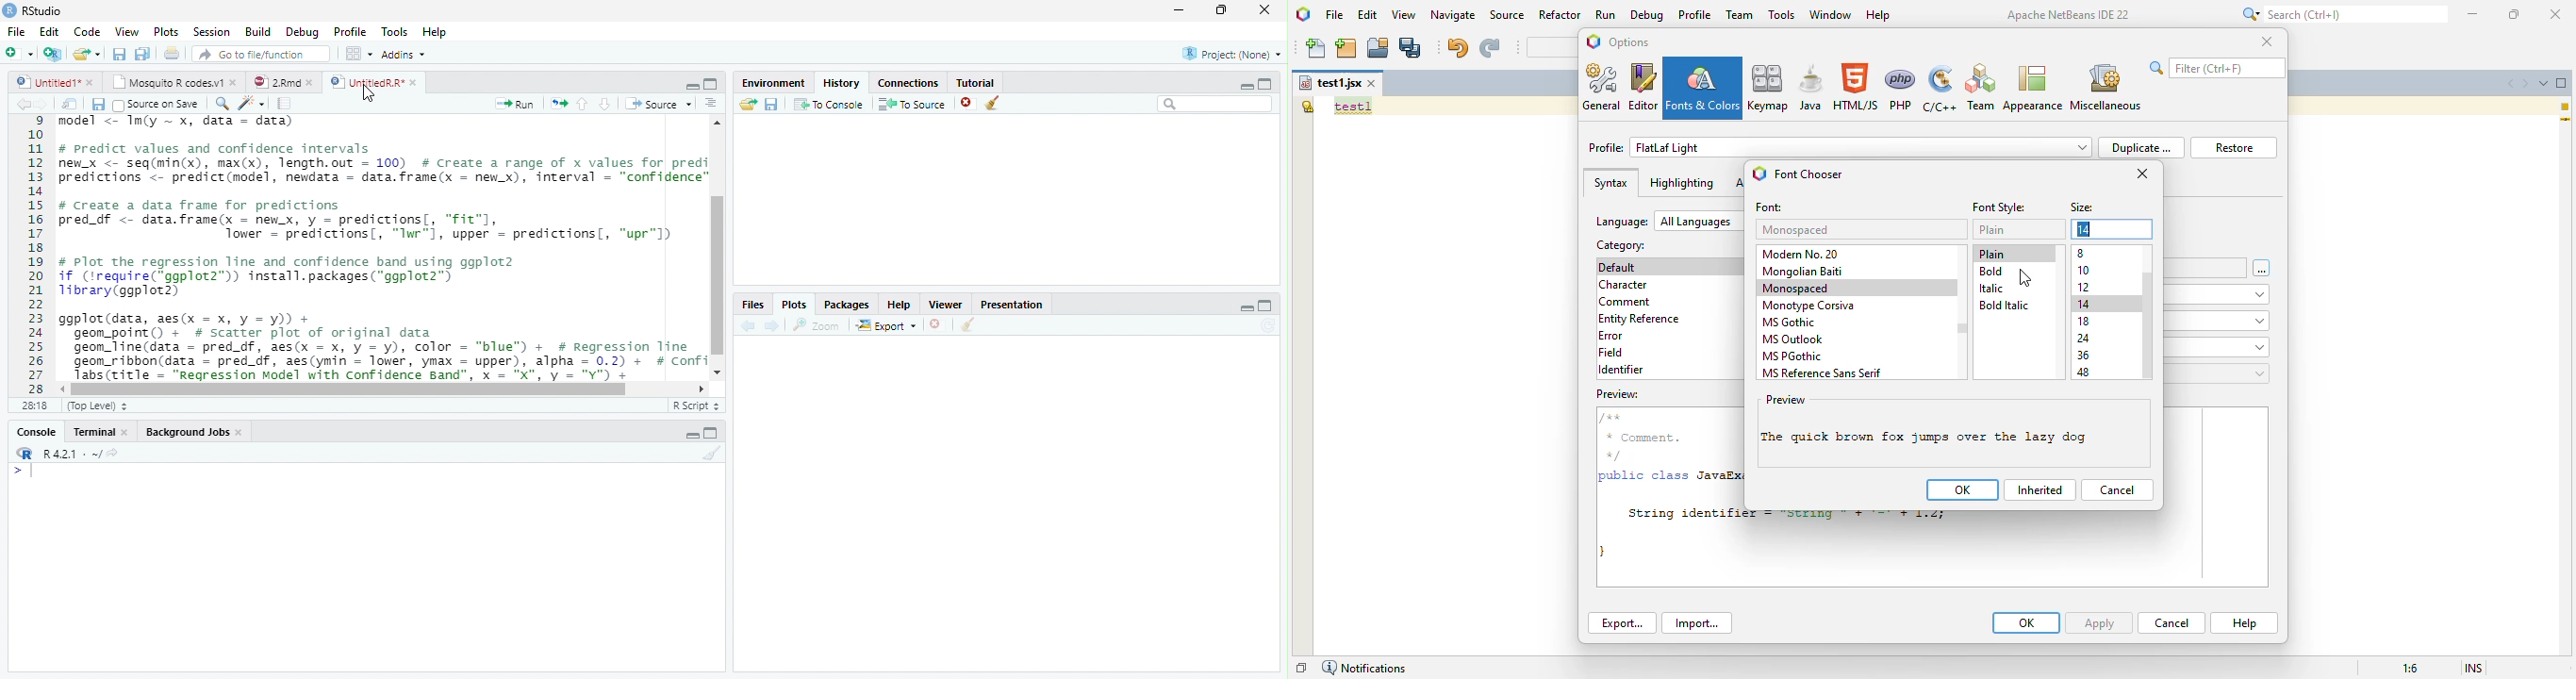 This screenshot has width=2576, height=700. What do you see at coordinates (947, 306) in the screenshot?
I see `Viewer` at bounding box center [947, 306].